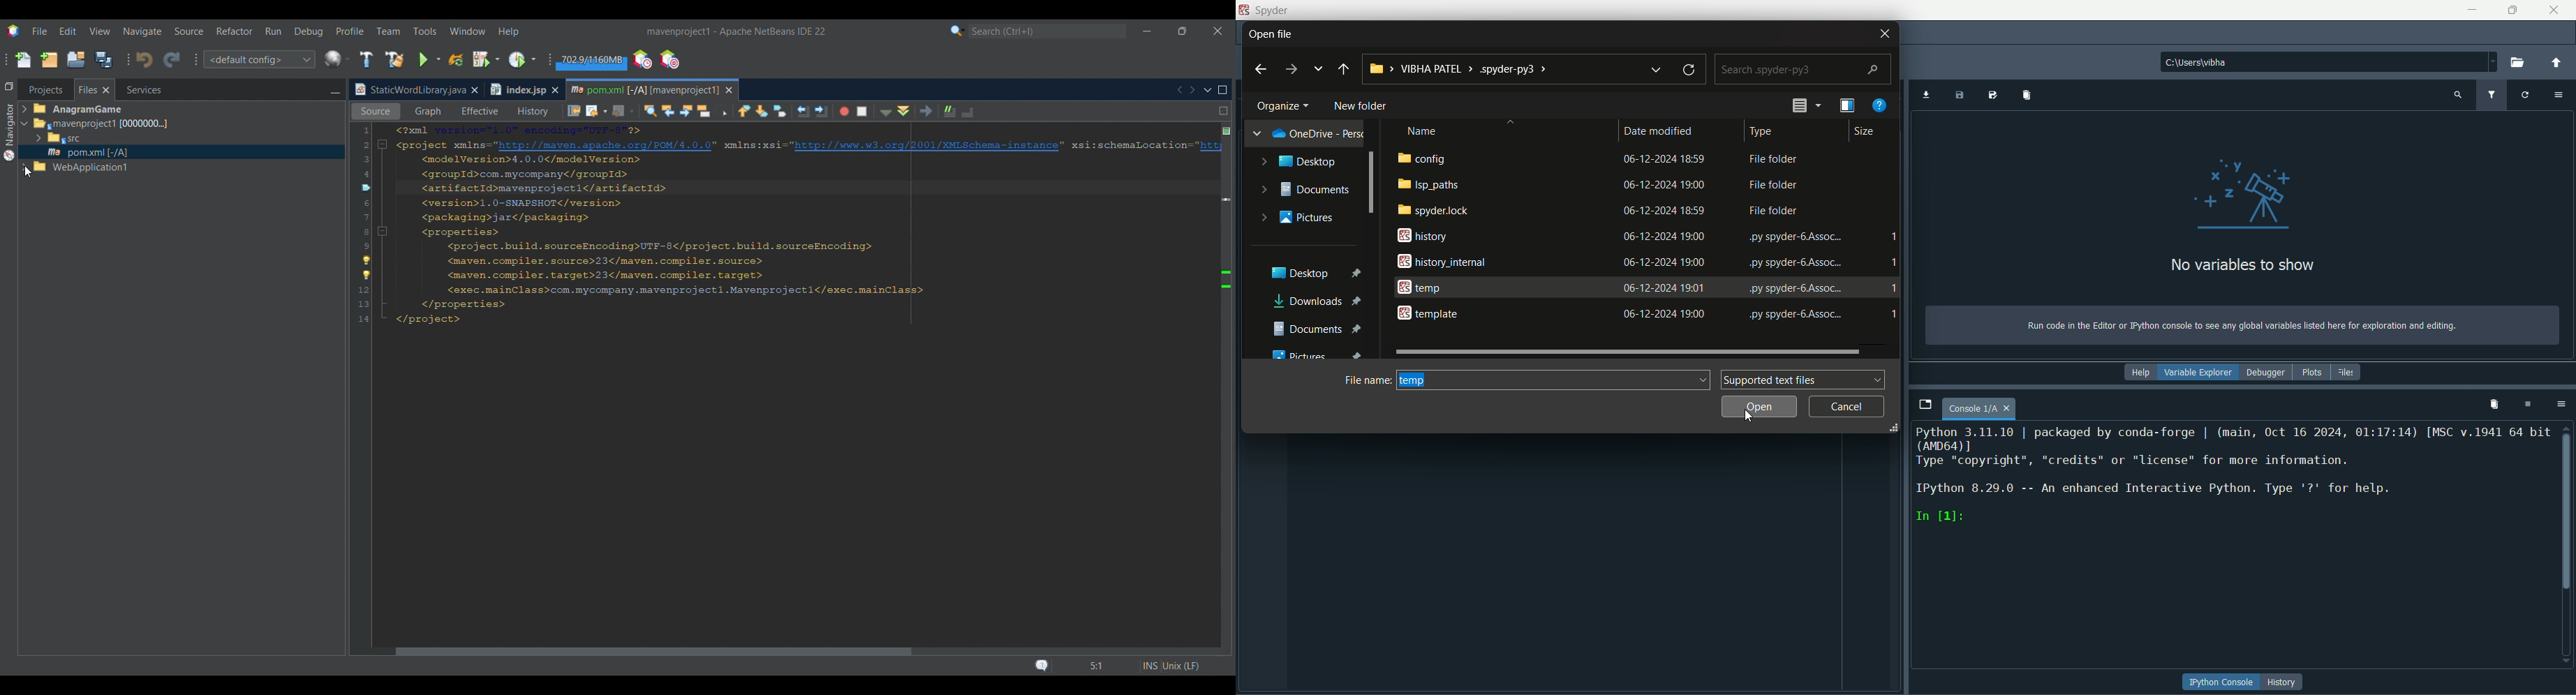 The image size is (2576, 700). What do you see at coordinates (2202, 373) in the screenshot?
I see `variable explorer` at bounding box center [2202, 373].